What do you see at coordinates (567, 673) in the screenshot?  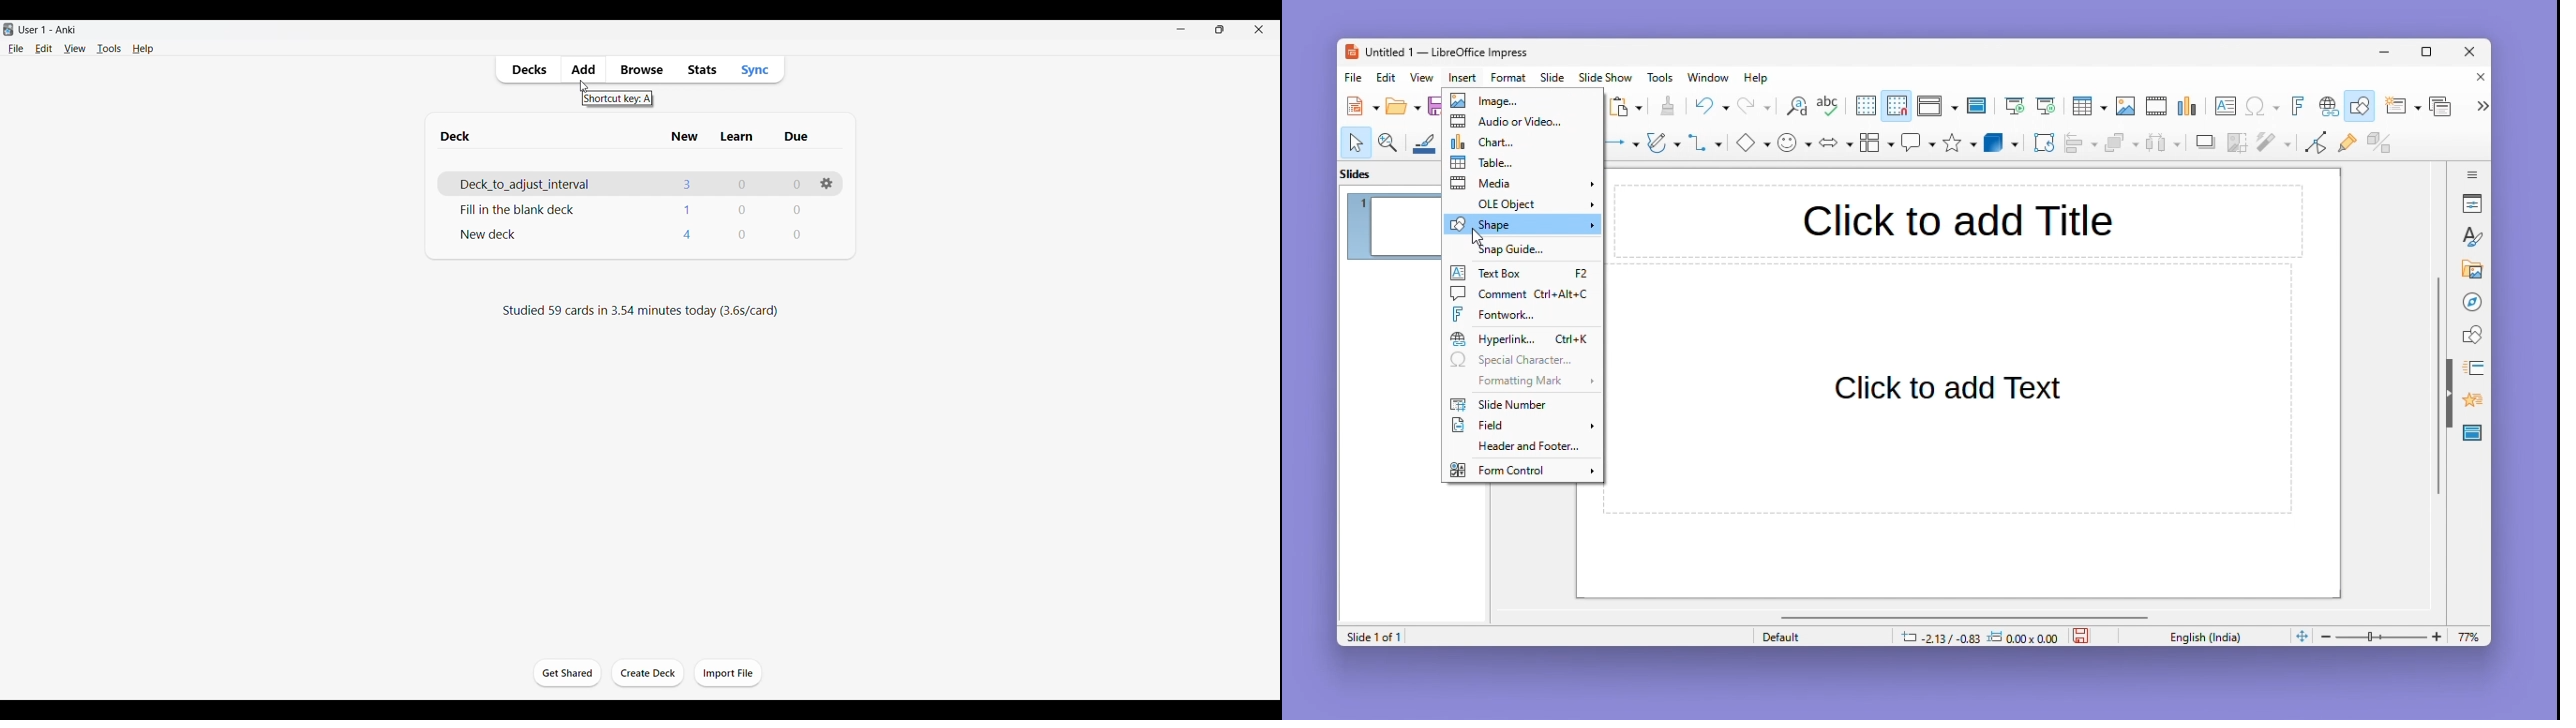 I see `Get started` at bounding box center [567, 673].